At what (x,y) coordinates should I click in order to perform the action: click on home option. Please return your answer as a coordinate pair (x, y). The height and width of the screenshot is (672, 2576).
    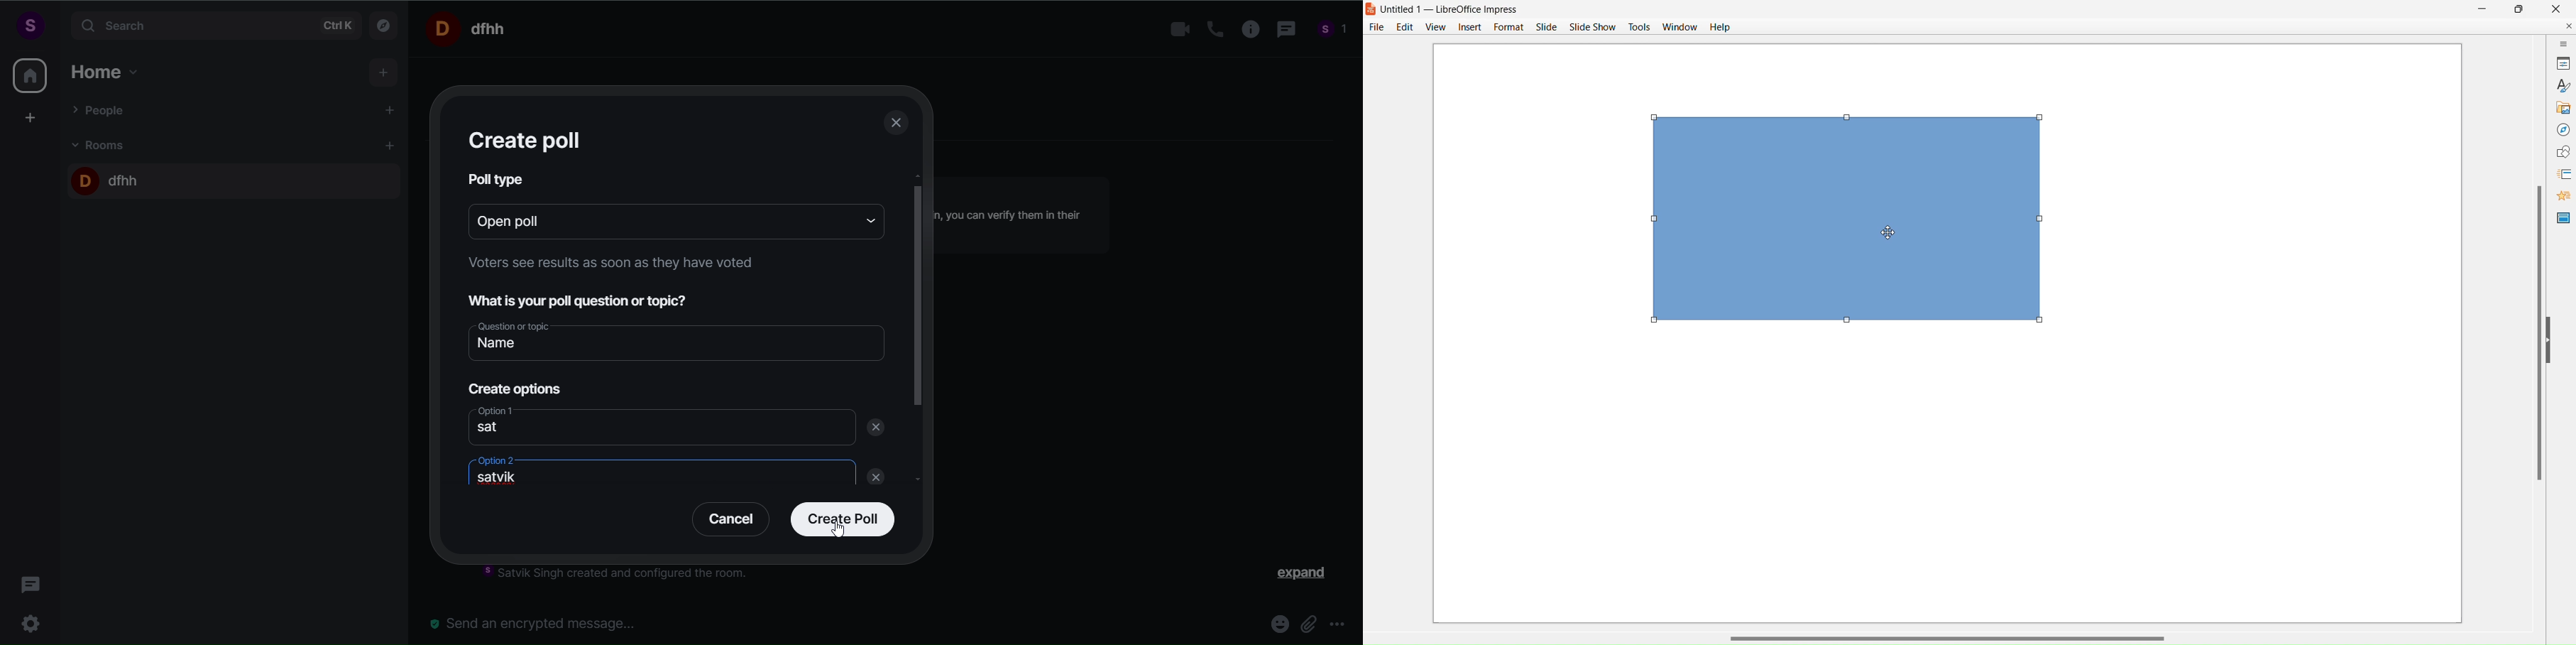
    Looking at the image, I should click on (110, 70).